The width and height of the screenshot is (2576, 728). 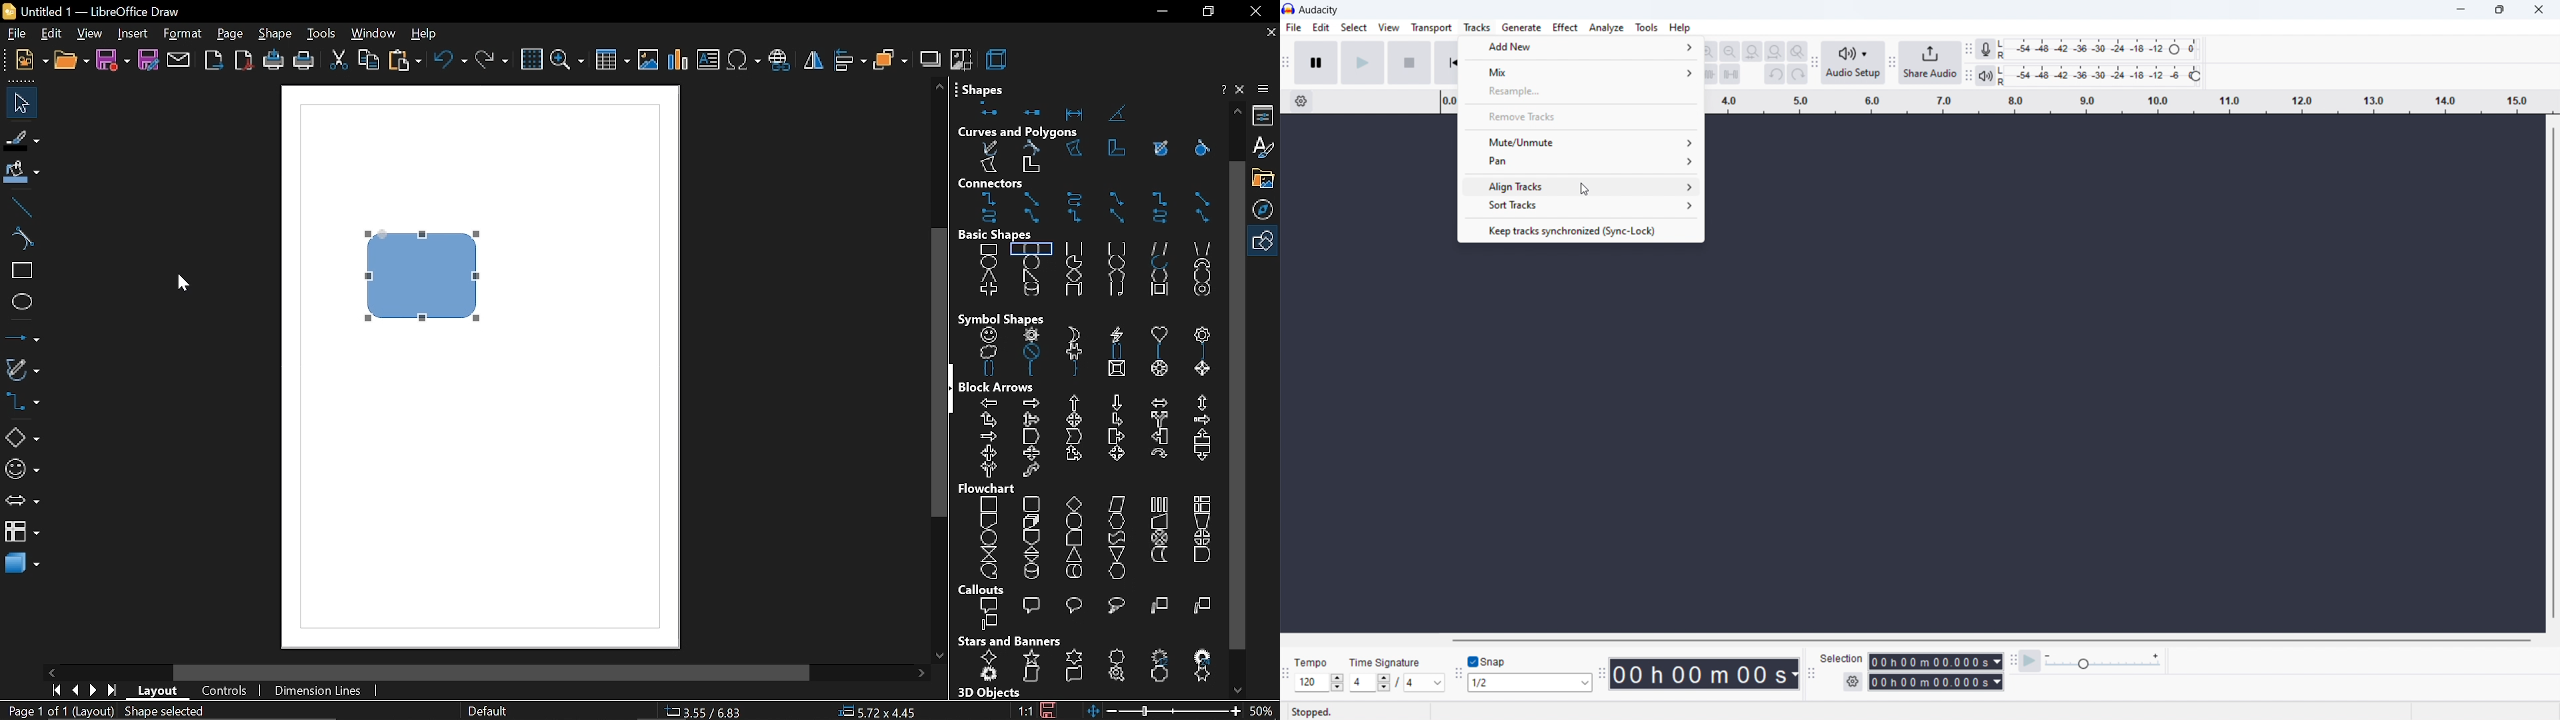 What do you see at coordinates (303, 63) in the screenshot?
I see `print` at bounding box center [303, 63].